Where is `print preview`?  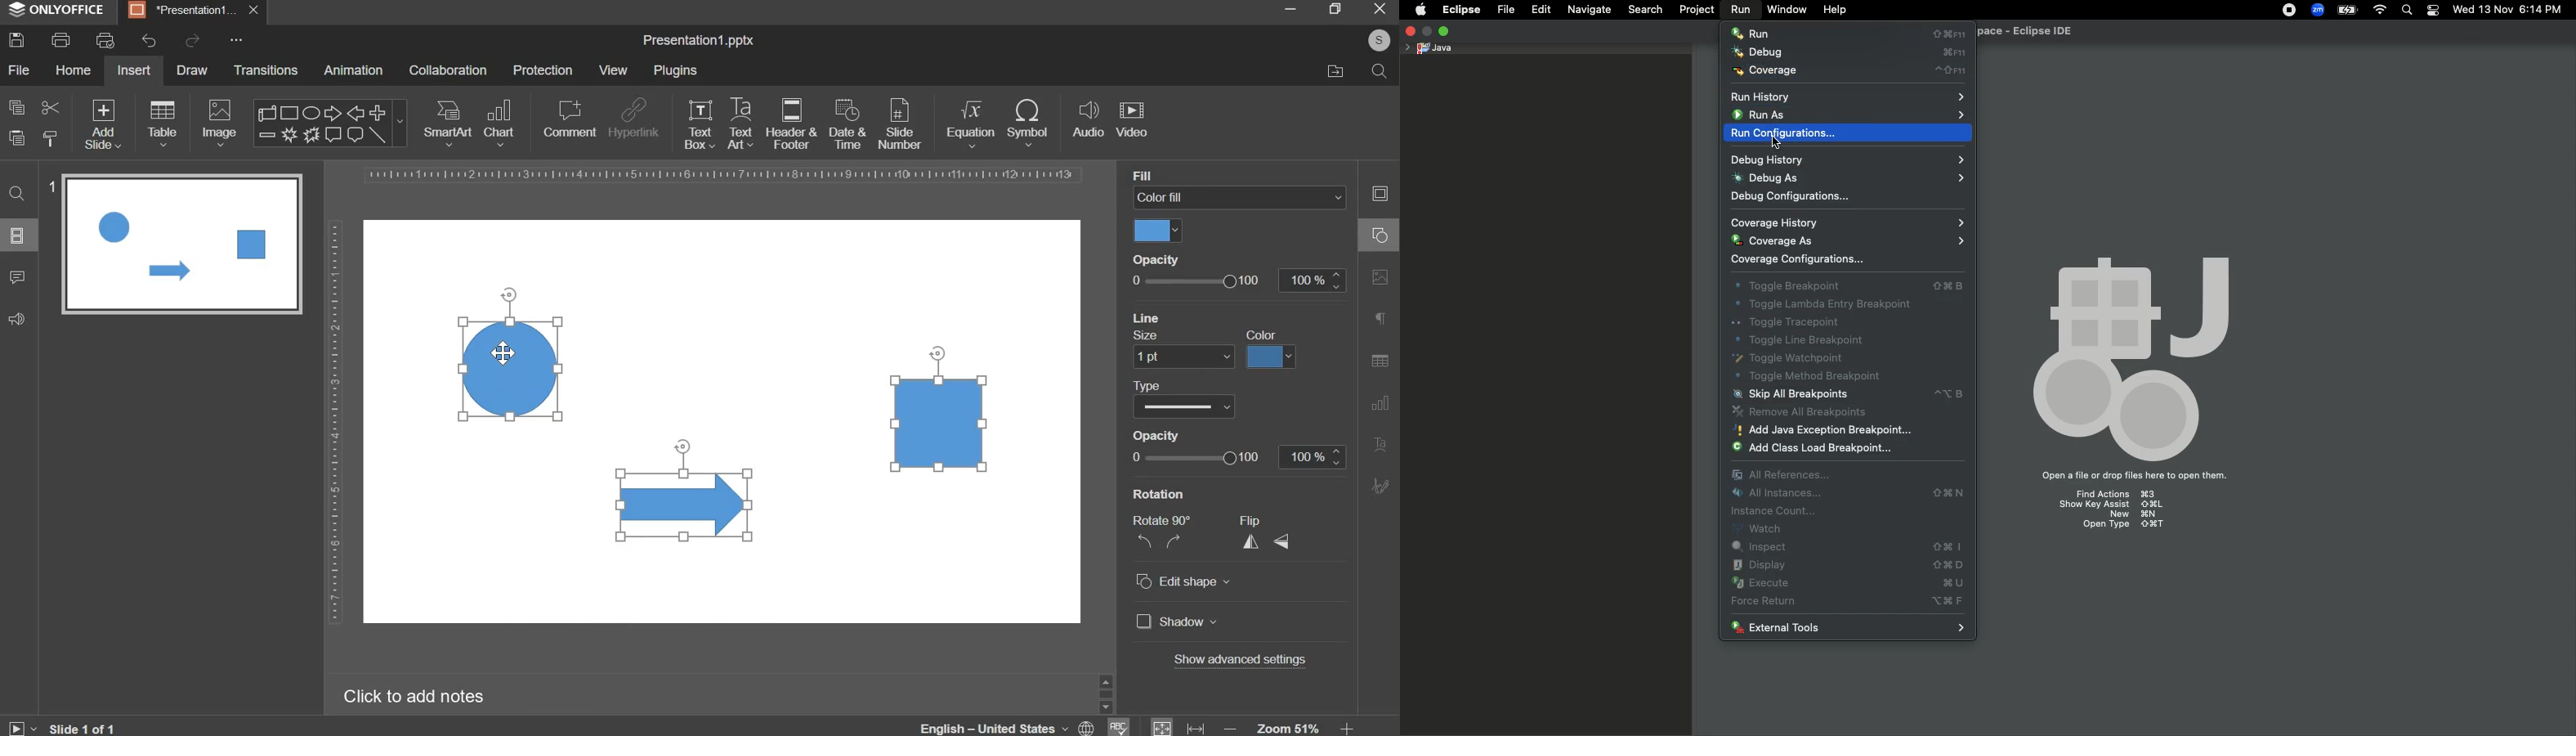
print preview is located at coordinates (105, 40).